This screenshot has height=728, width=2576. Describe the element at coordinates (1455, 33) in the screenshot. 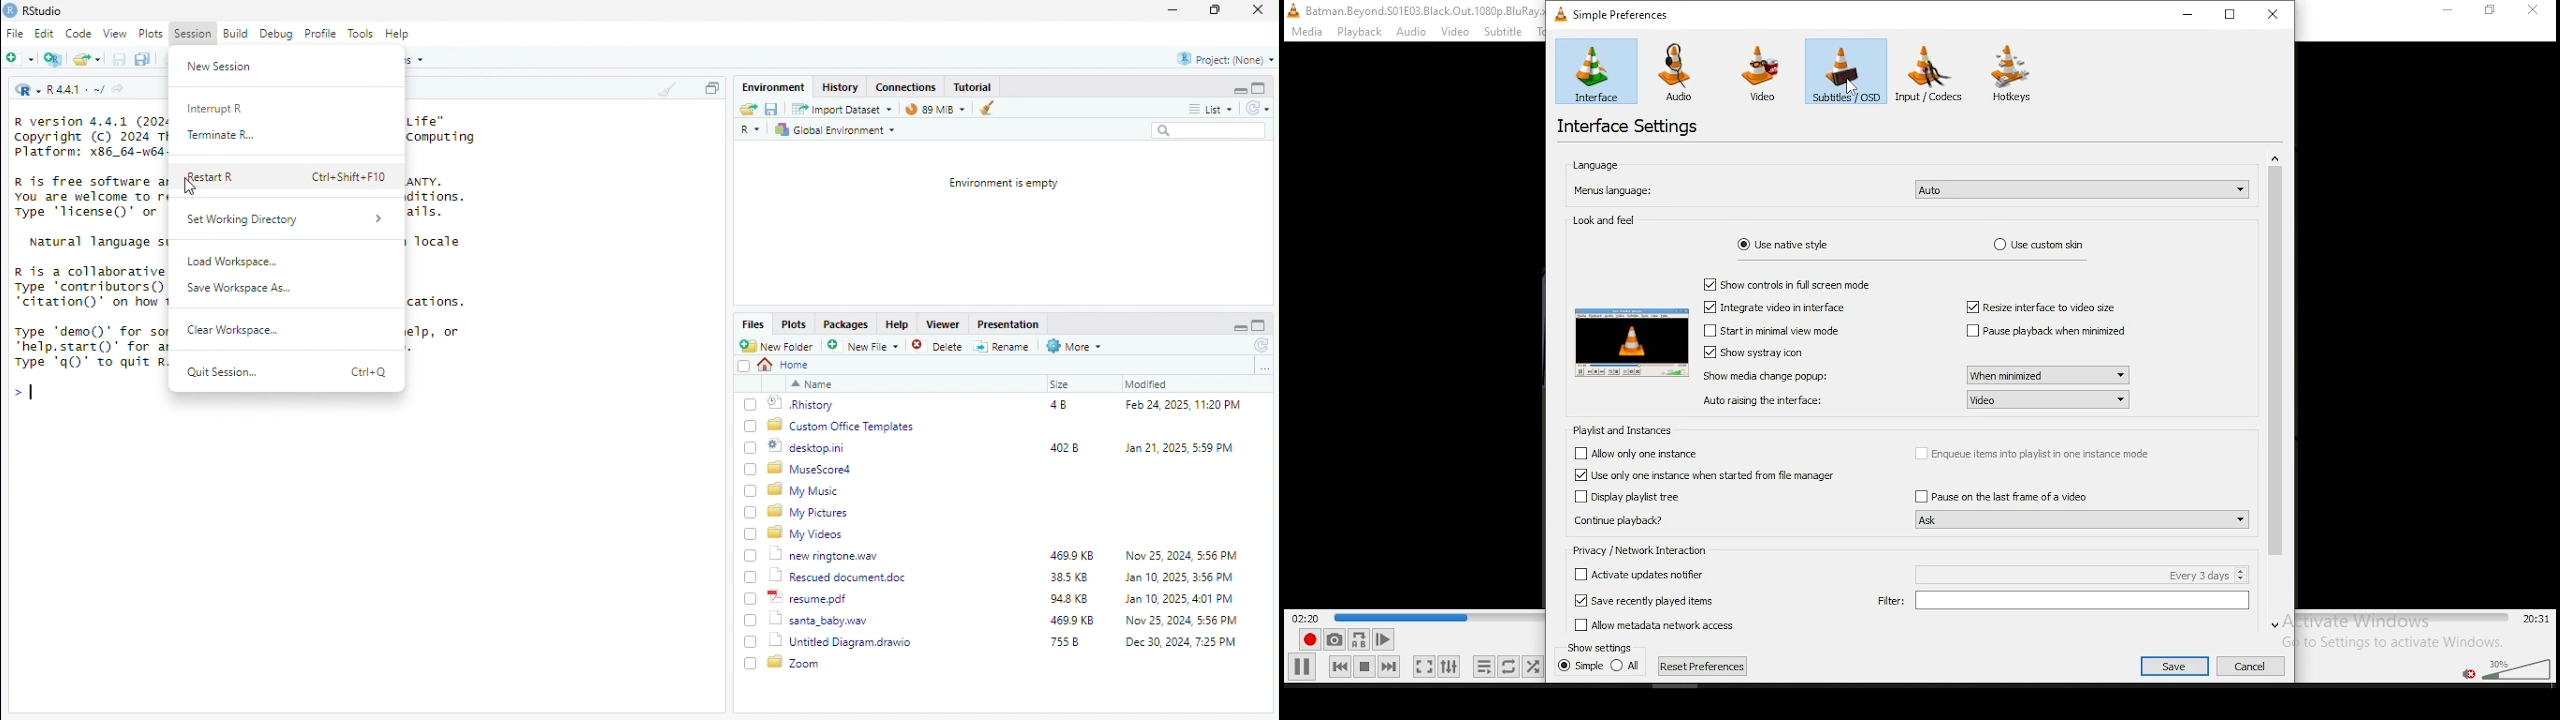

I see `video` at that location.